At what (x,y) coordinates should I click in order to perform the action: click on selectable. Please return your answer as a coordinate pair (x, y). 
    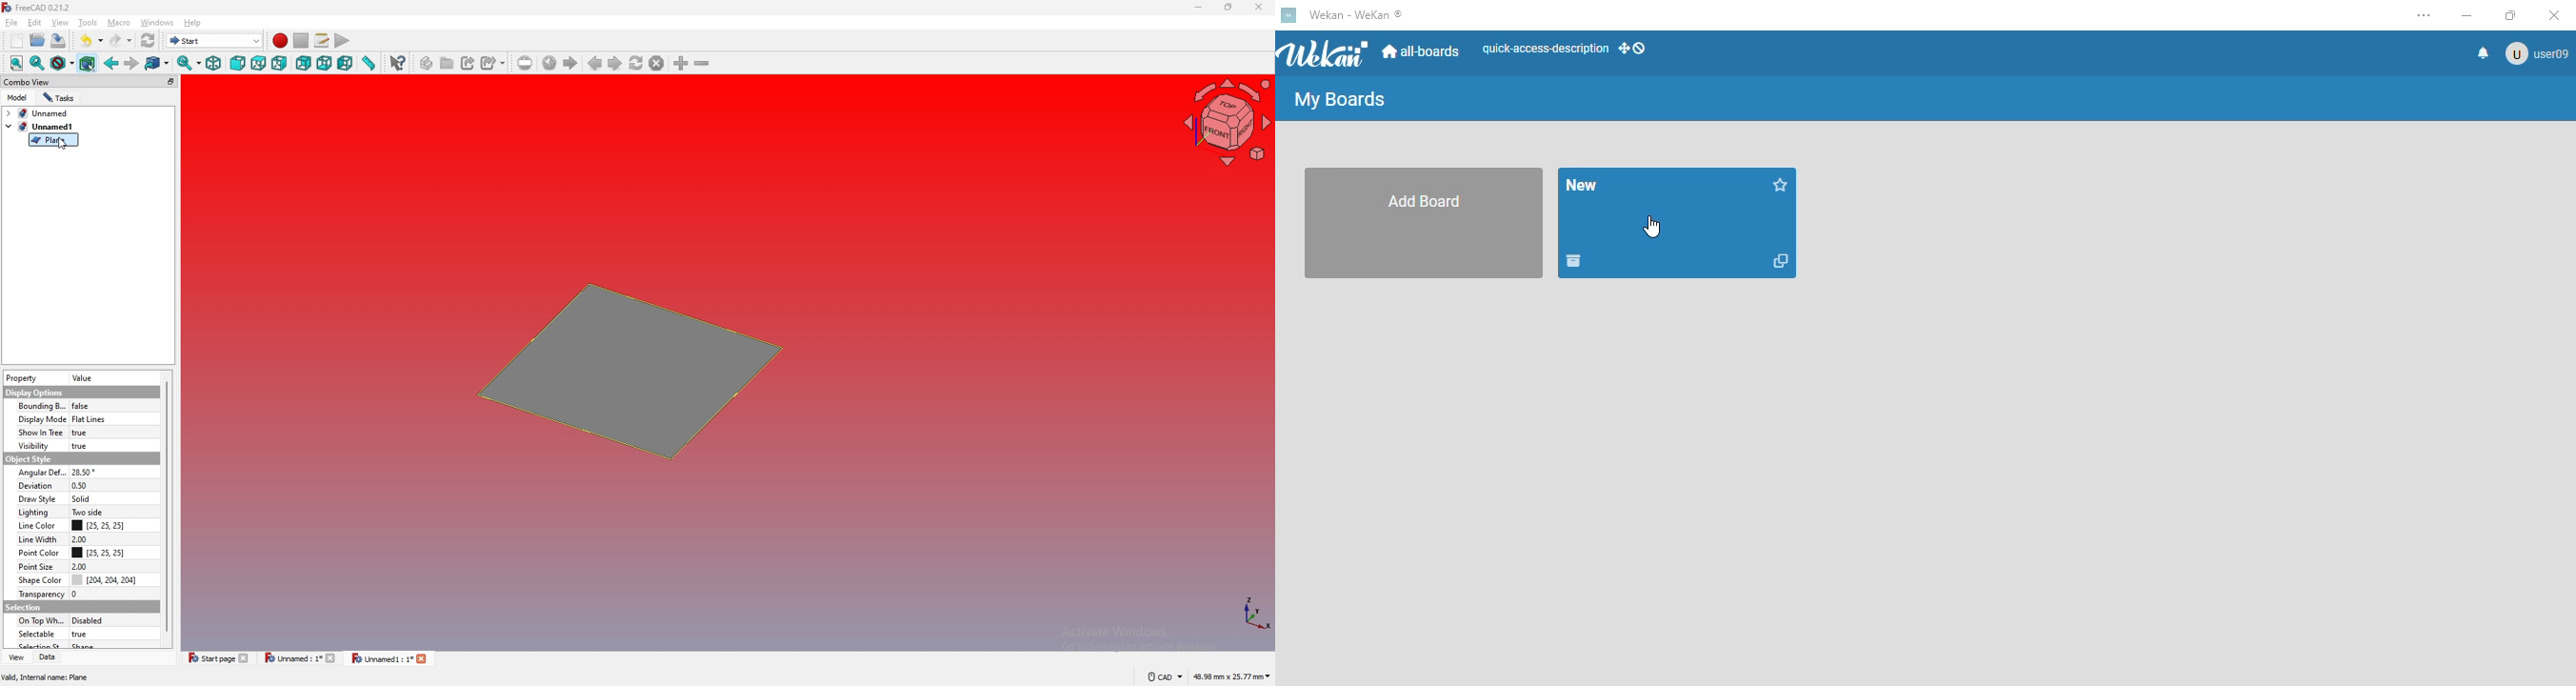
    Looking at the image, I should click on (42, 633).